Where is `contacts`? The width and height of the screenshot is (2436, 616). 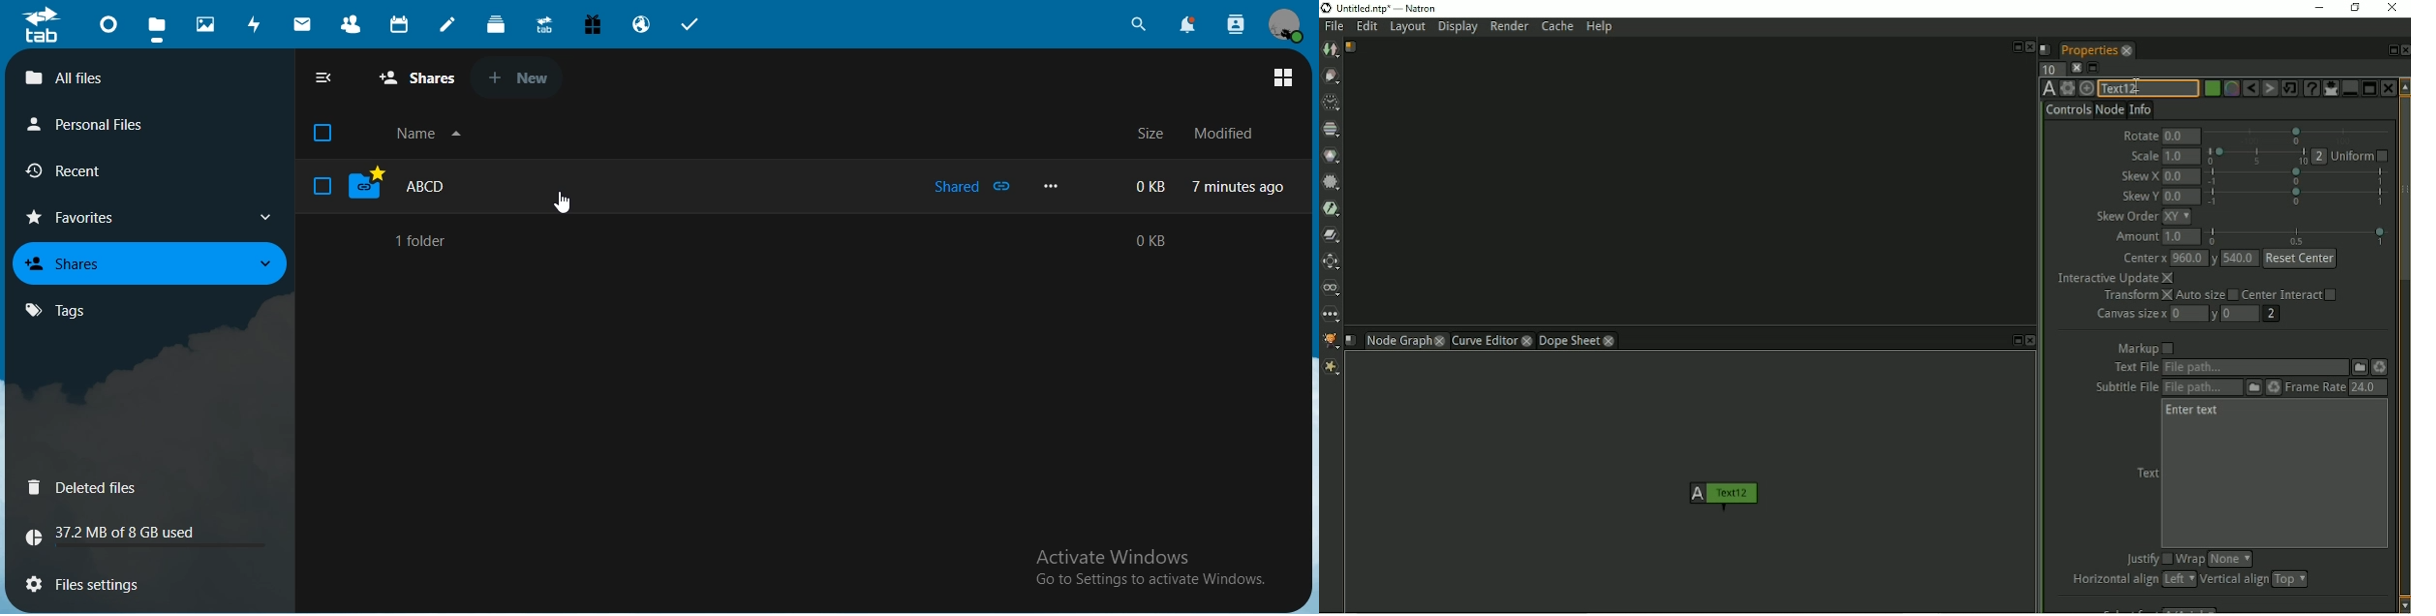
contacts is located at coordinates (352, 26).